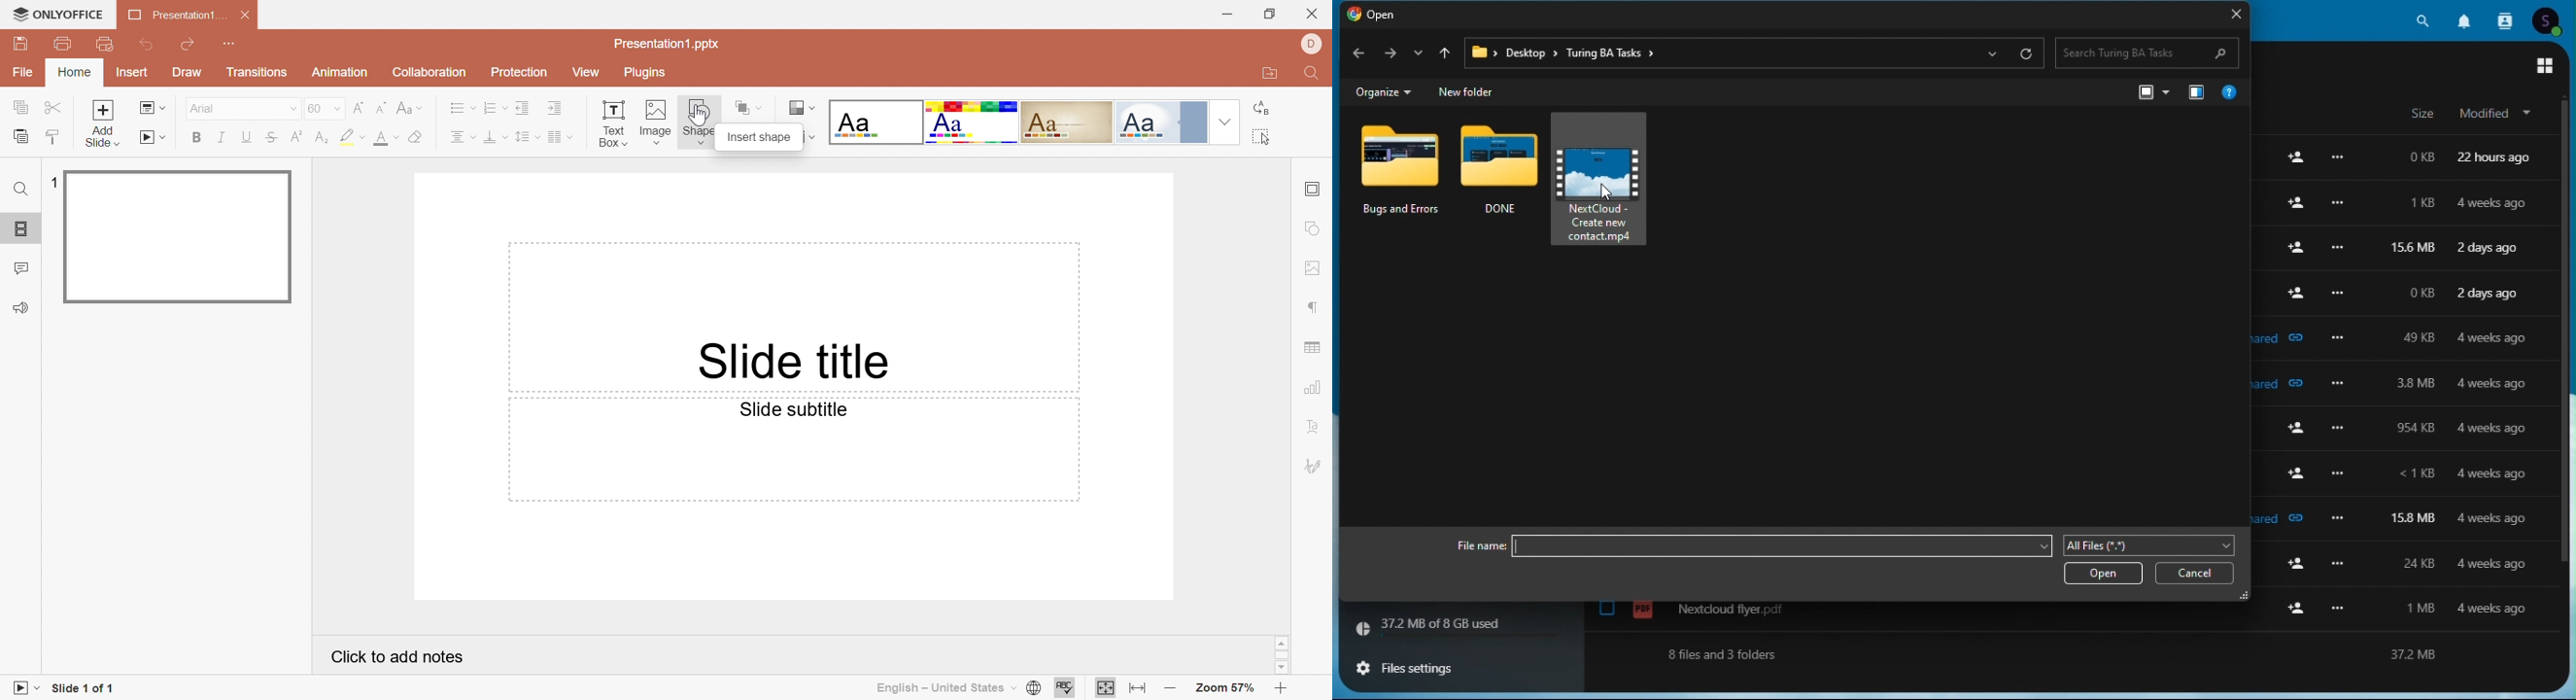  Describe the element at coordinates (2490, 296) in the screenshot. I see `2 days ago` at that location.